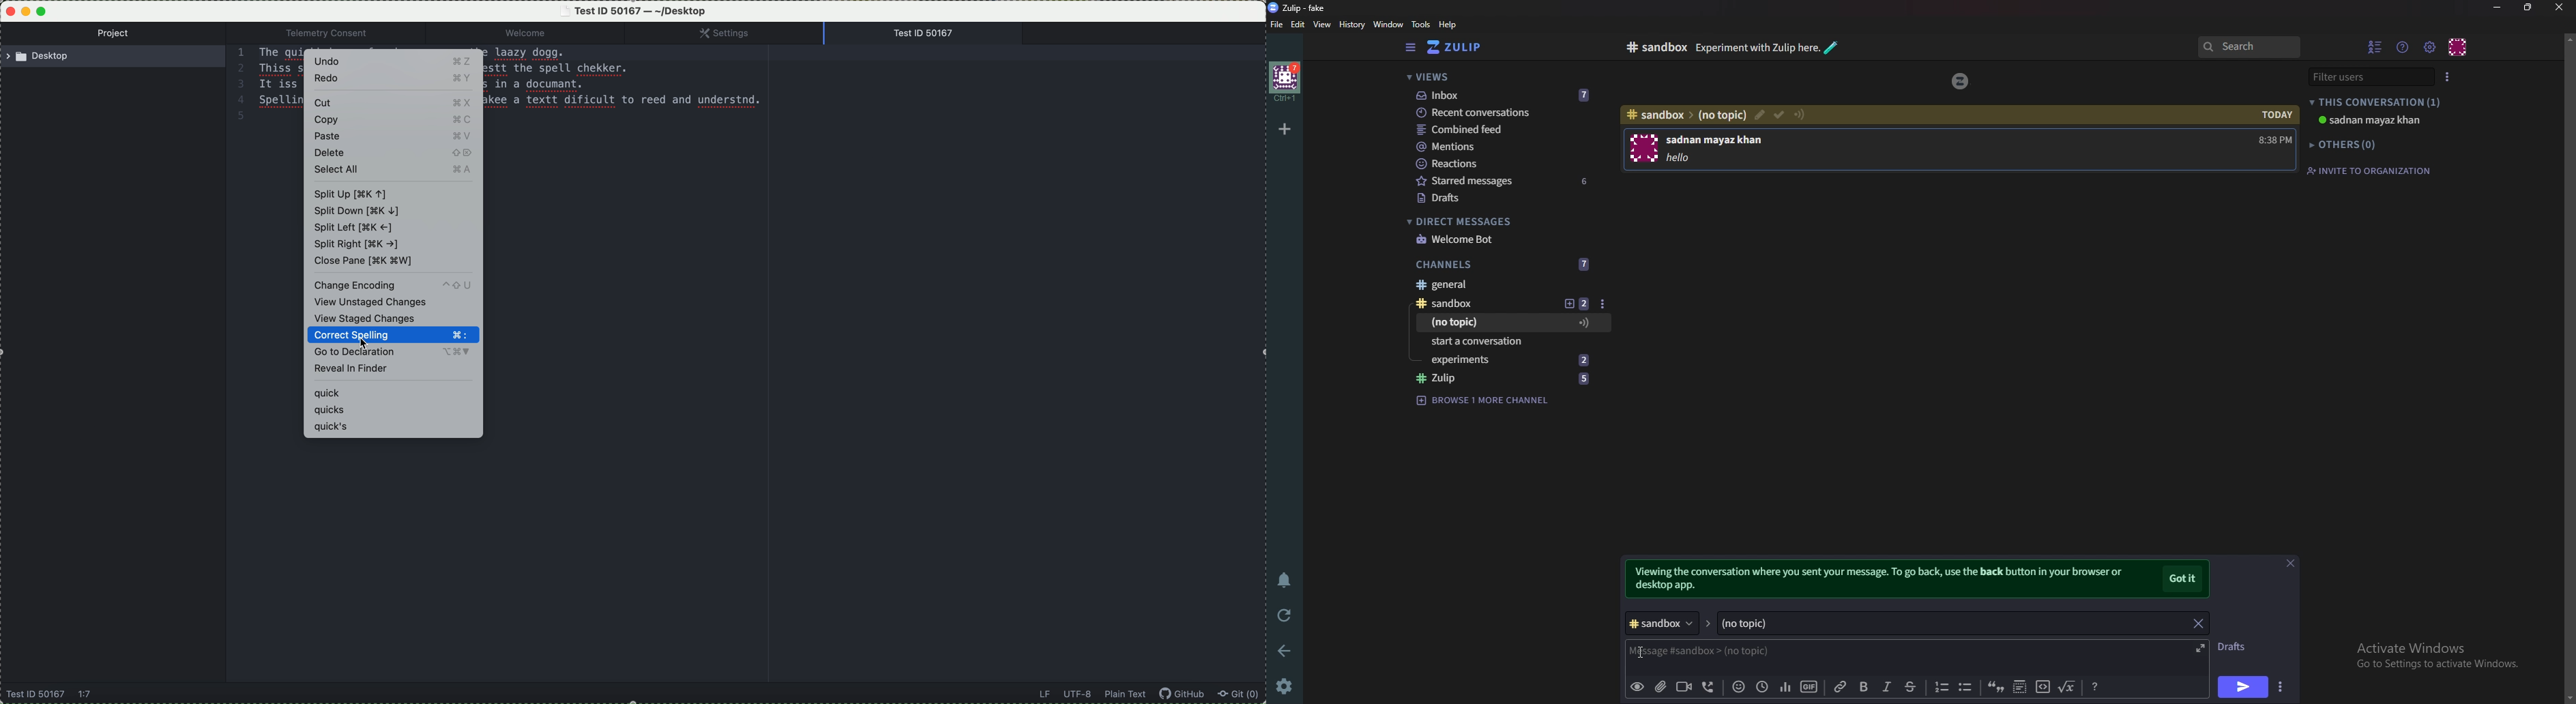  I want to click on Bold, so click(1863, 687).